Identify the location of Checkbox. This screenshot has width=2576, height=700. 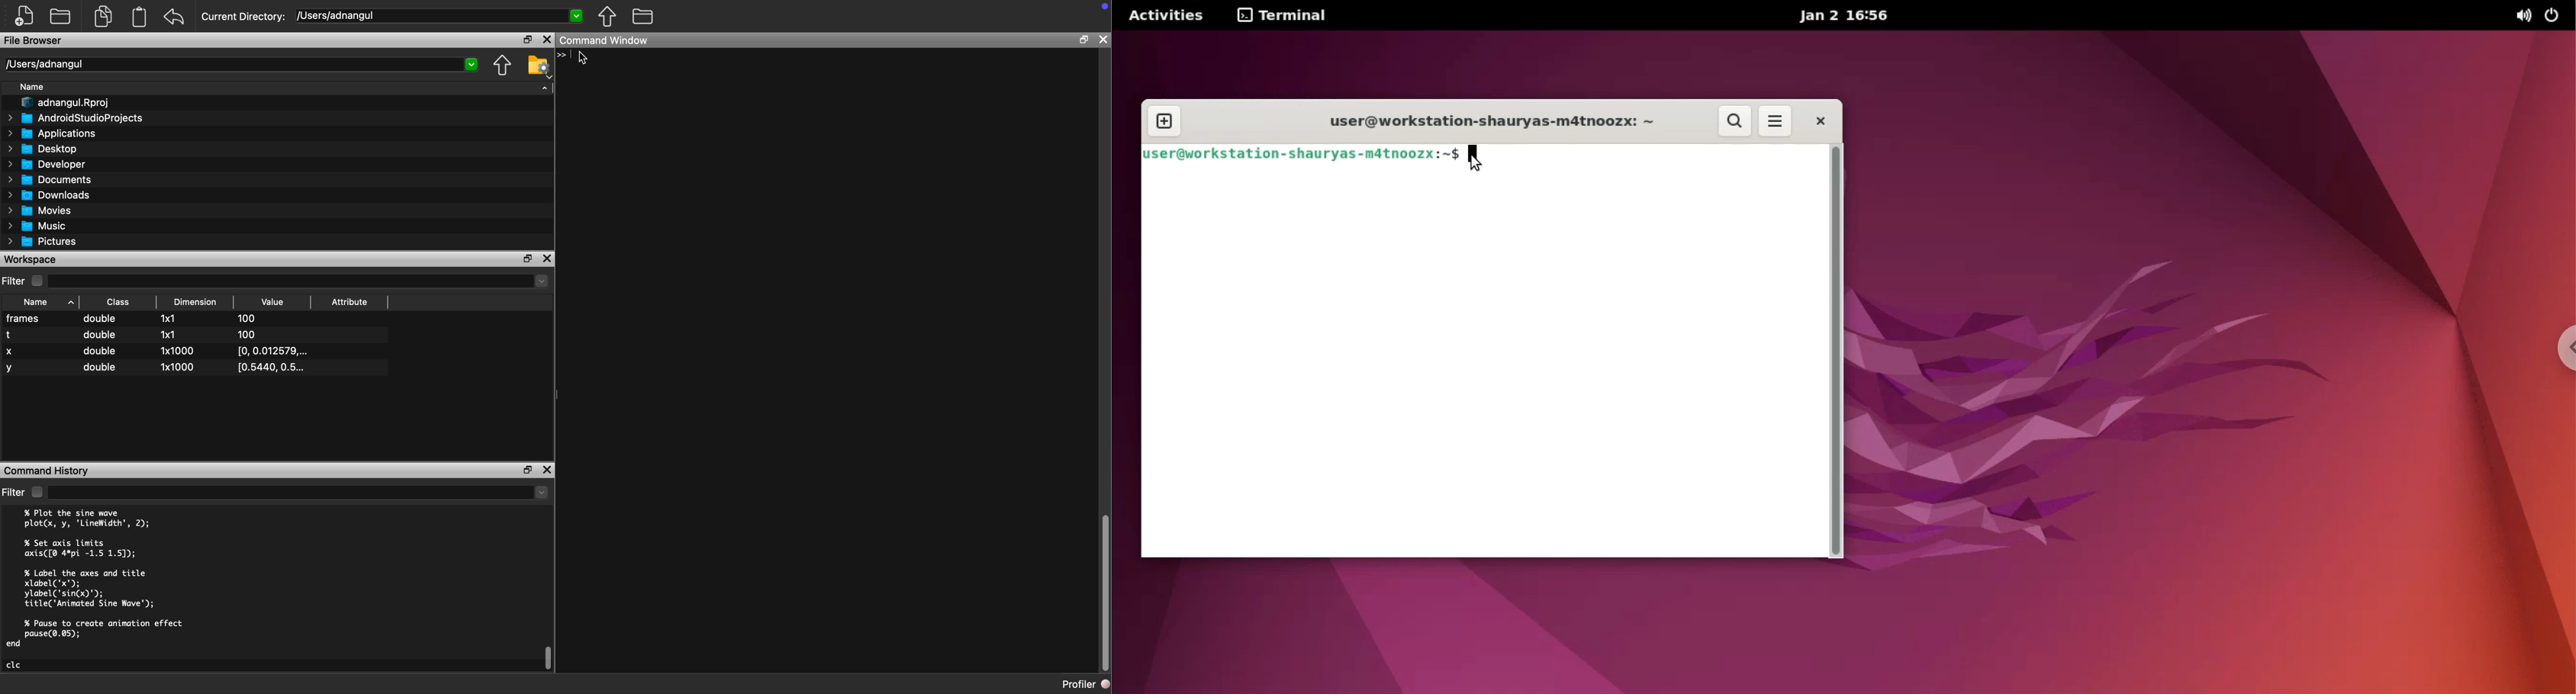
(37, 281).